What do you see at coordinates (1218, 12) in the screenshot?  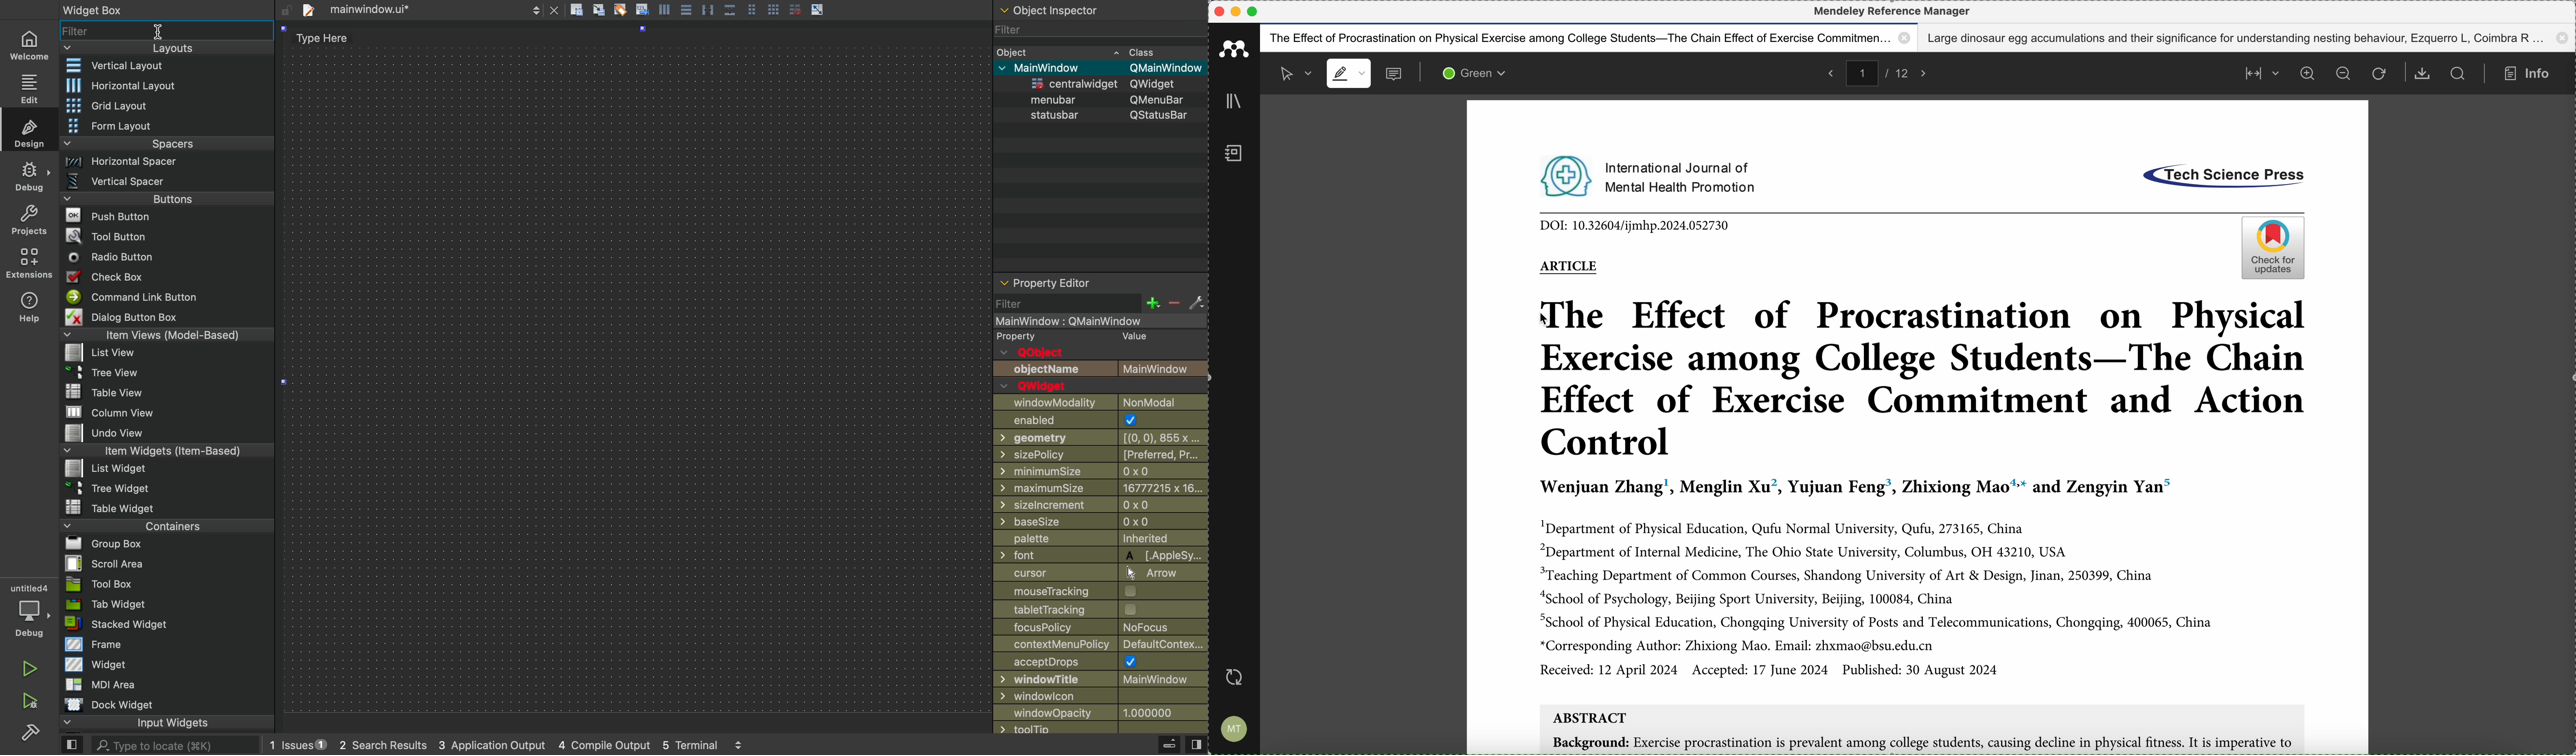 I see `close program` at bounding box center [1218, 12].